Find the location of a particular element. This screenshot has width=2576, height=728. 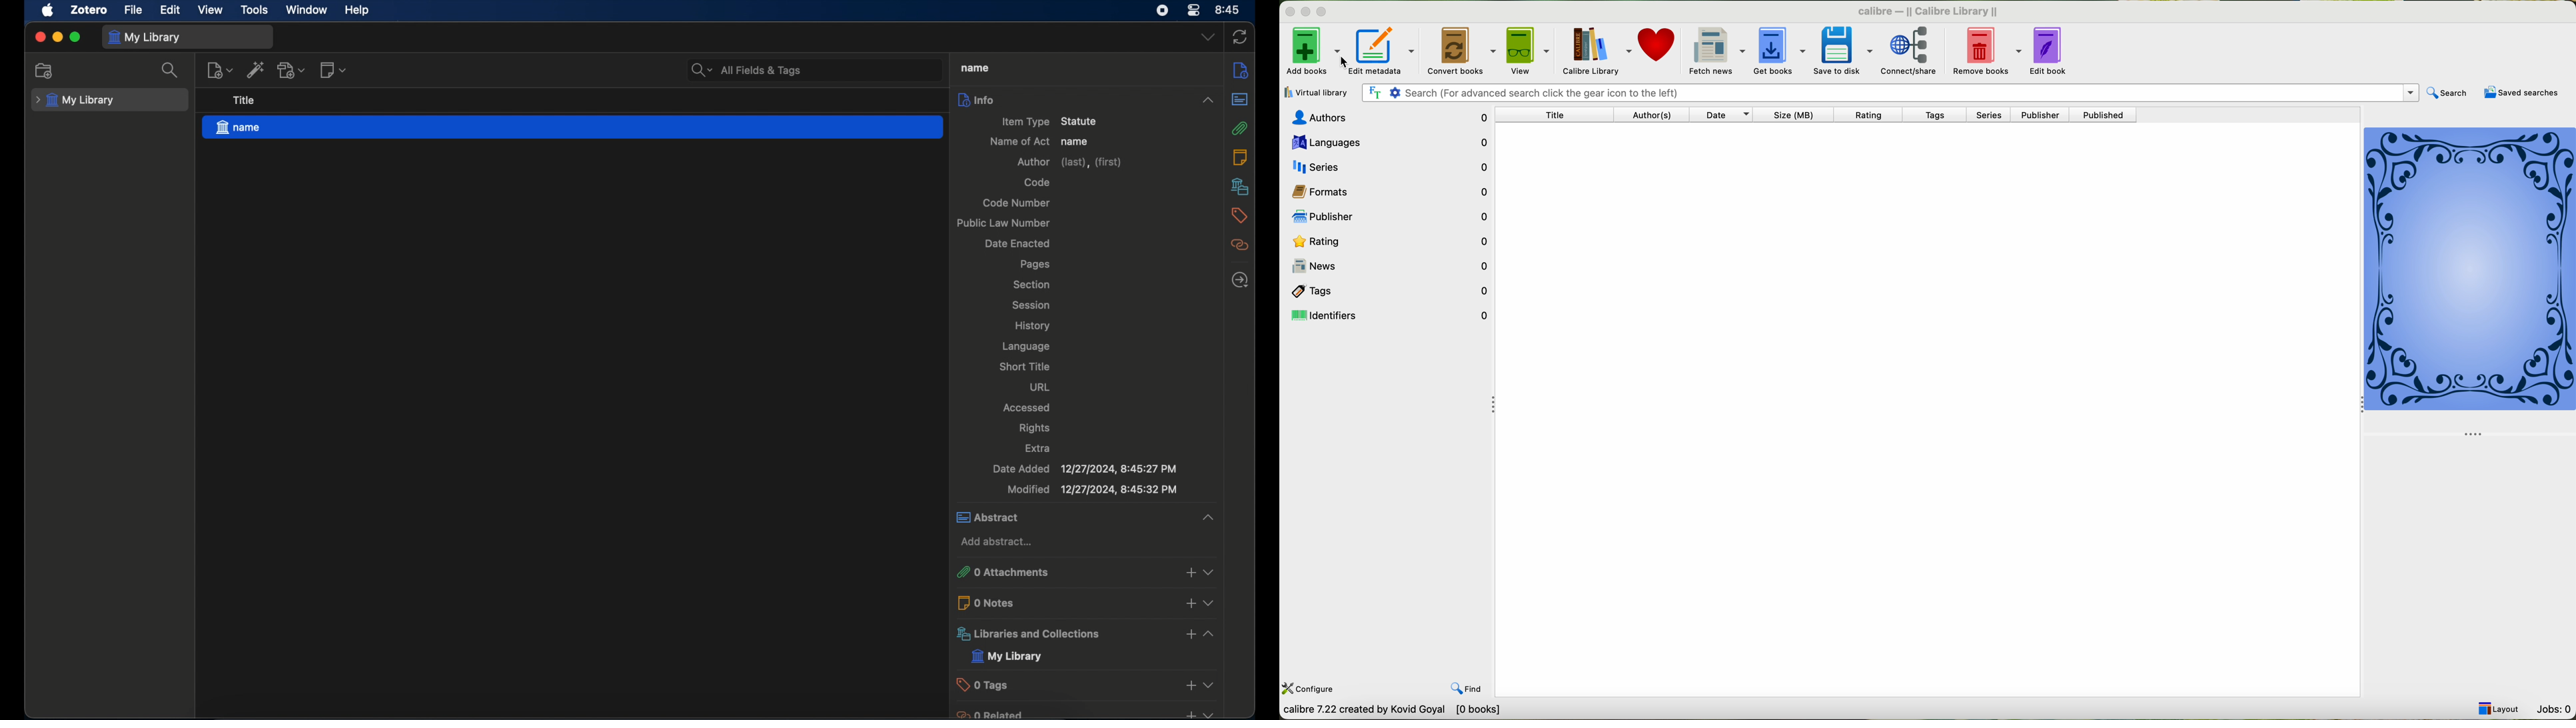

add attachment is located at coordinates (293, 71).